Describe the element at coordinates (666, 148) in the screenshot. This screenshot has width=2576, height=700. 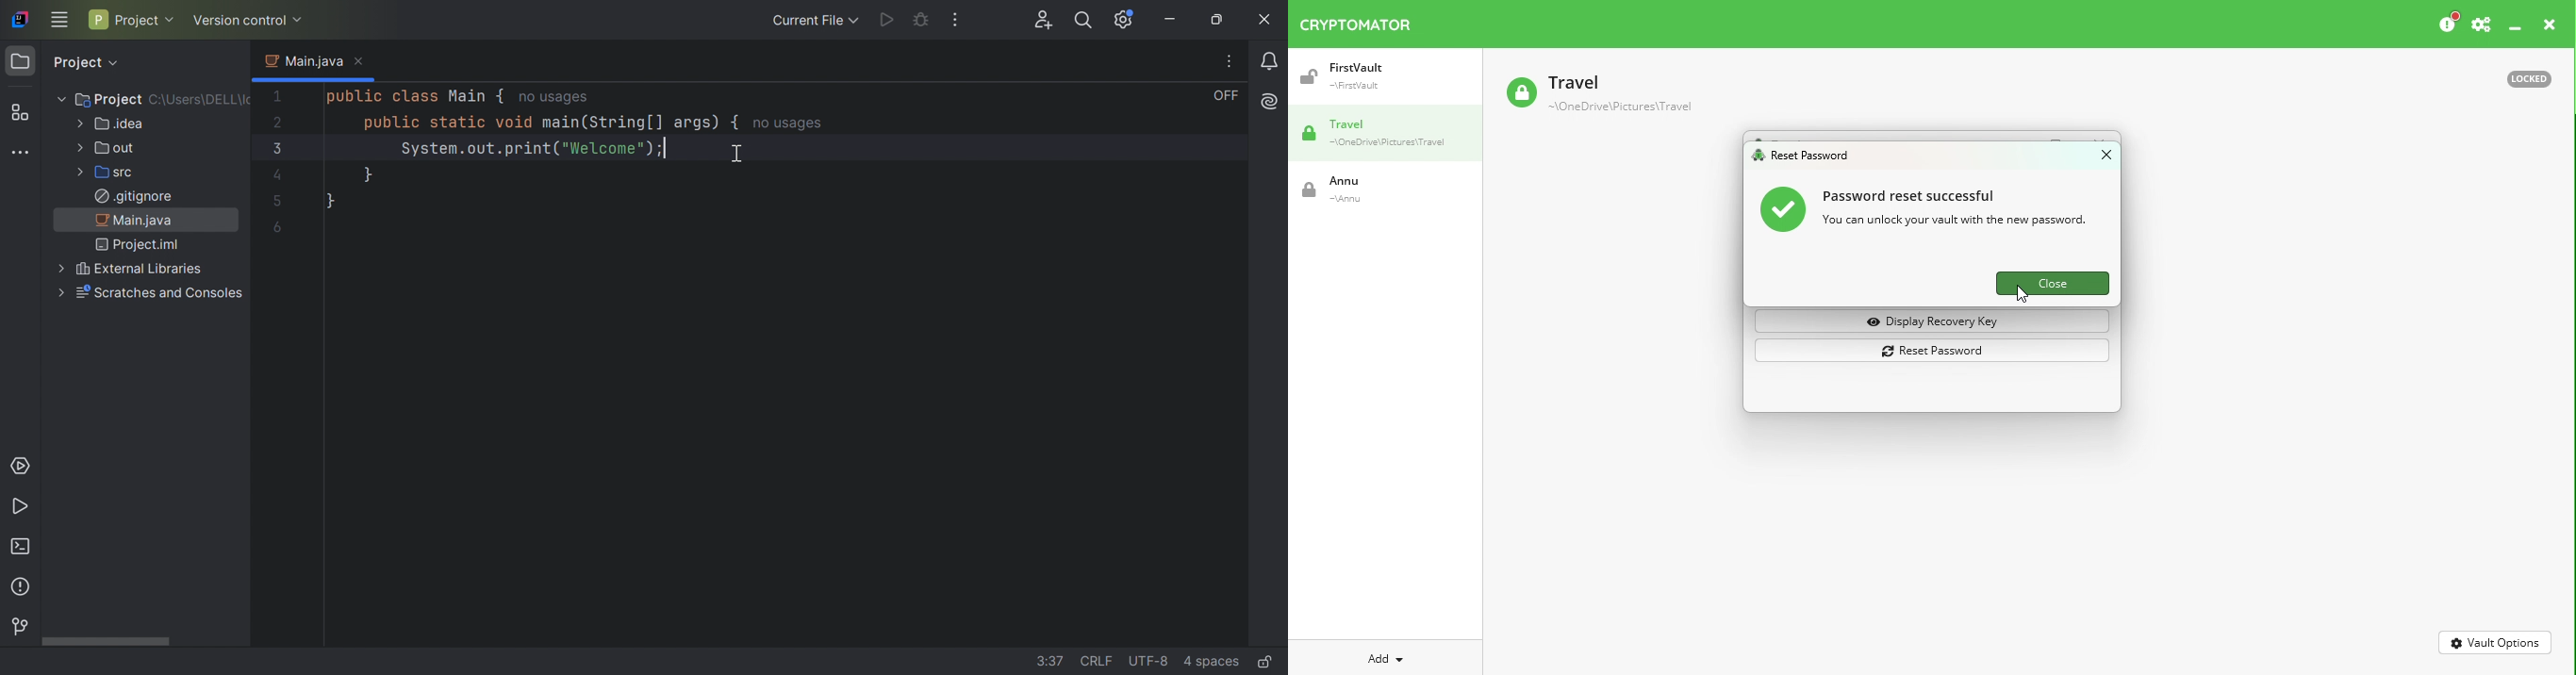
I see `Typing cursor` at that location.